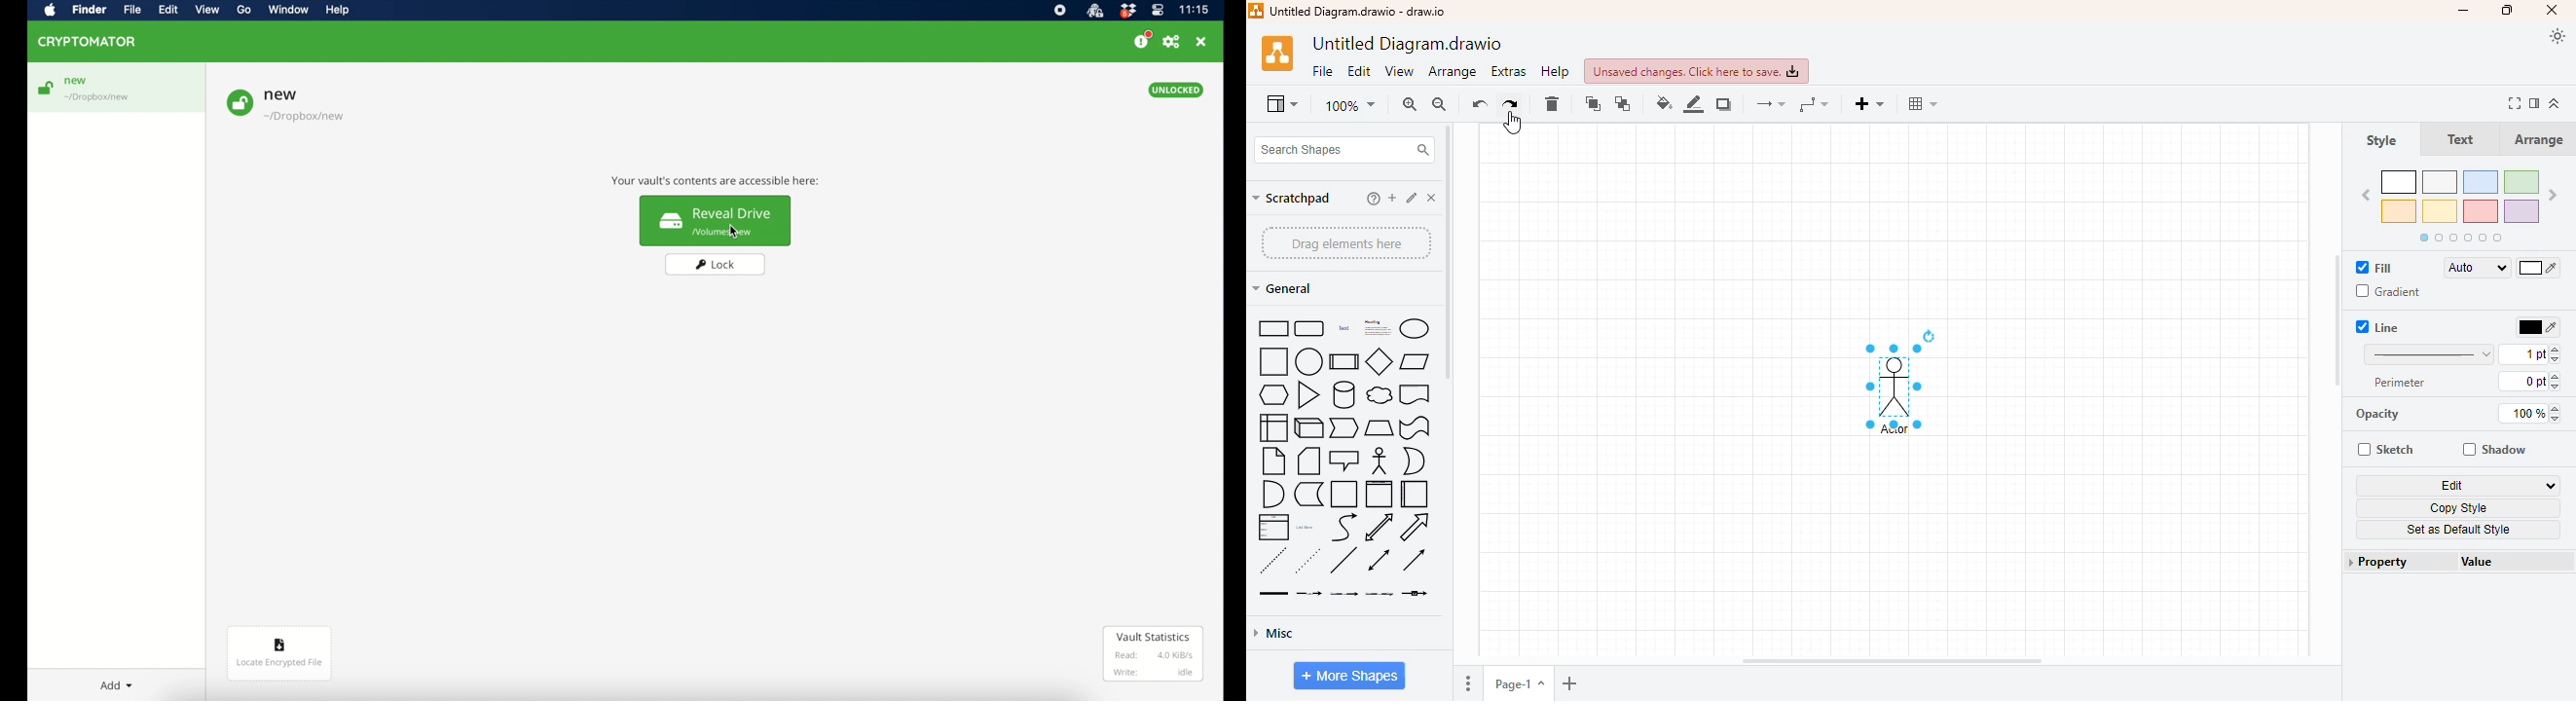 The image size is (2576, 728). Describe the element at coordinates (1350, 105) in the screenshot. I see `zoom` at that location.